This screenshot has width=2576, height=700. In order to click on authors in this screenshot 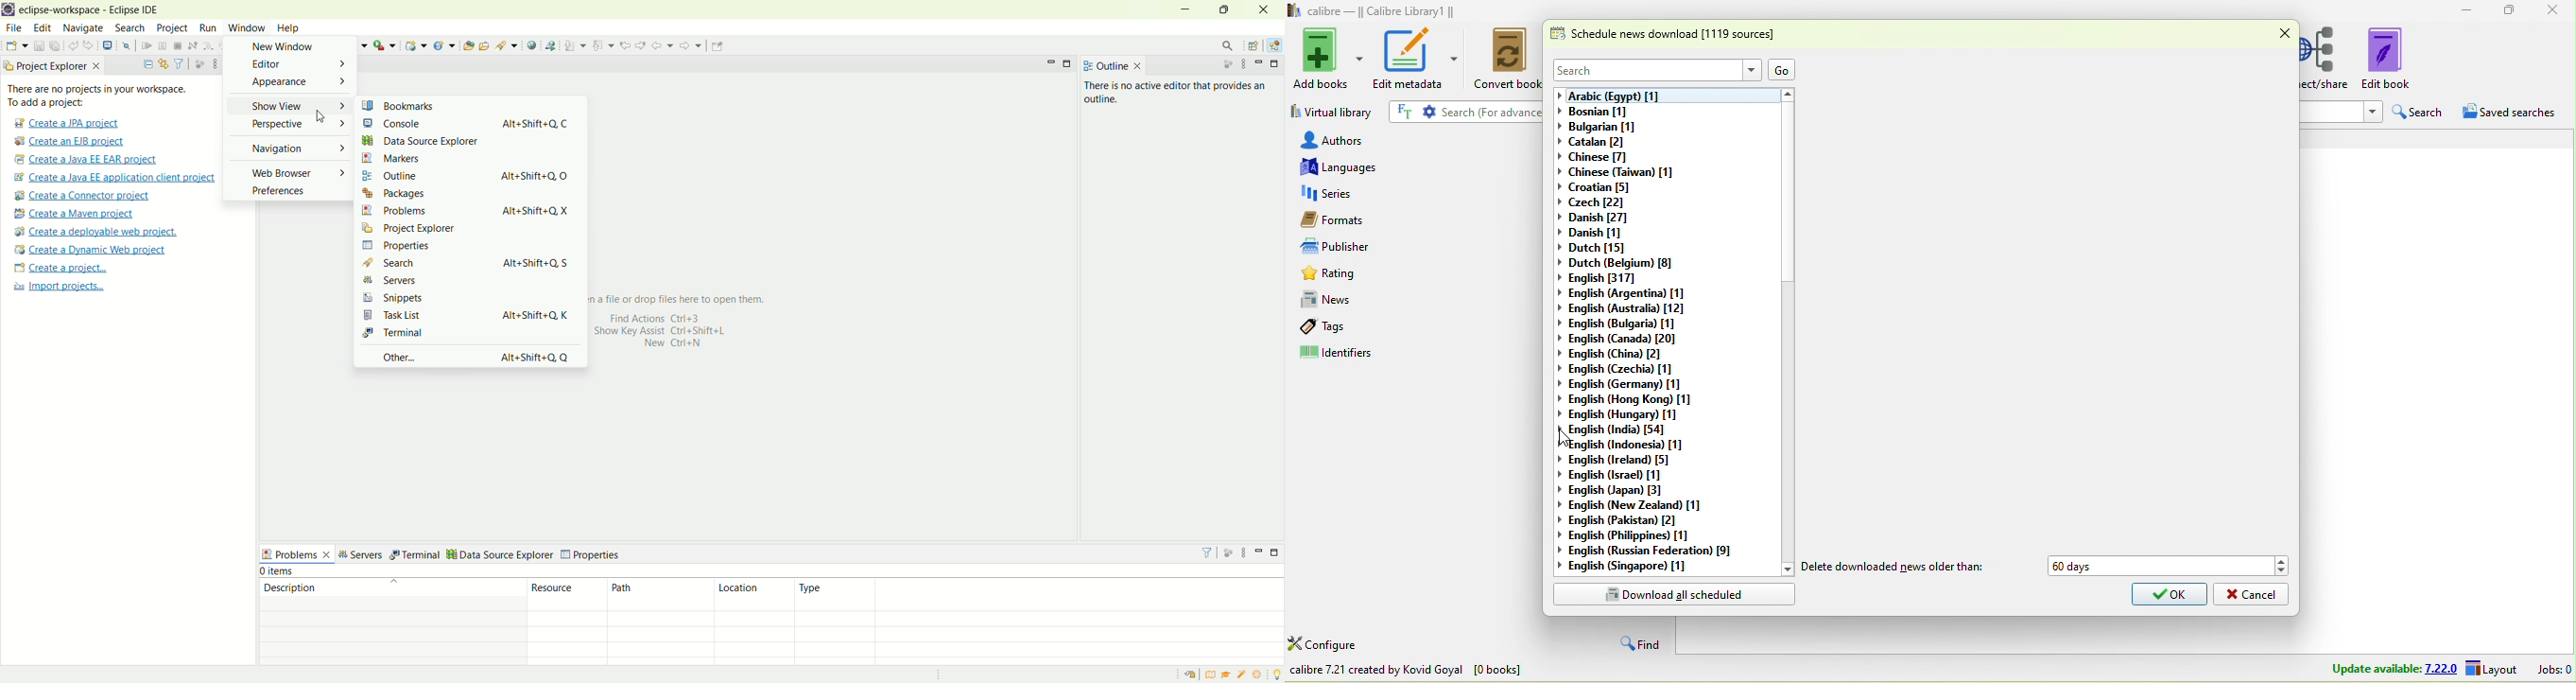, I will do `click(1417, 138)`.